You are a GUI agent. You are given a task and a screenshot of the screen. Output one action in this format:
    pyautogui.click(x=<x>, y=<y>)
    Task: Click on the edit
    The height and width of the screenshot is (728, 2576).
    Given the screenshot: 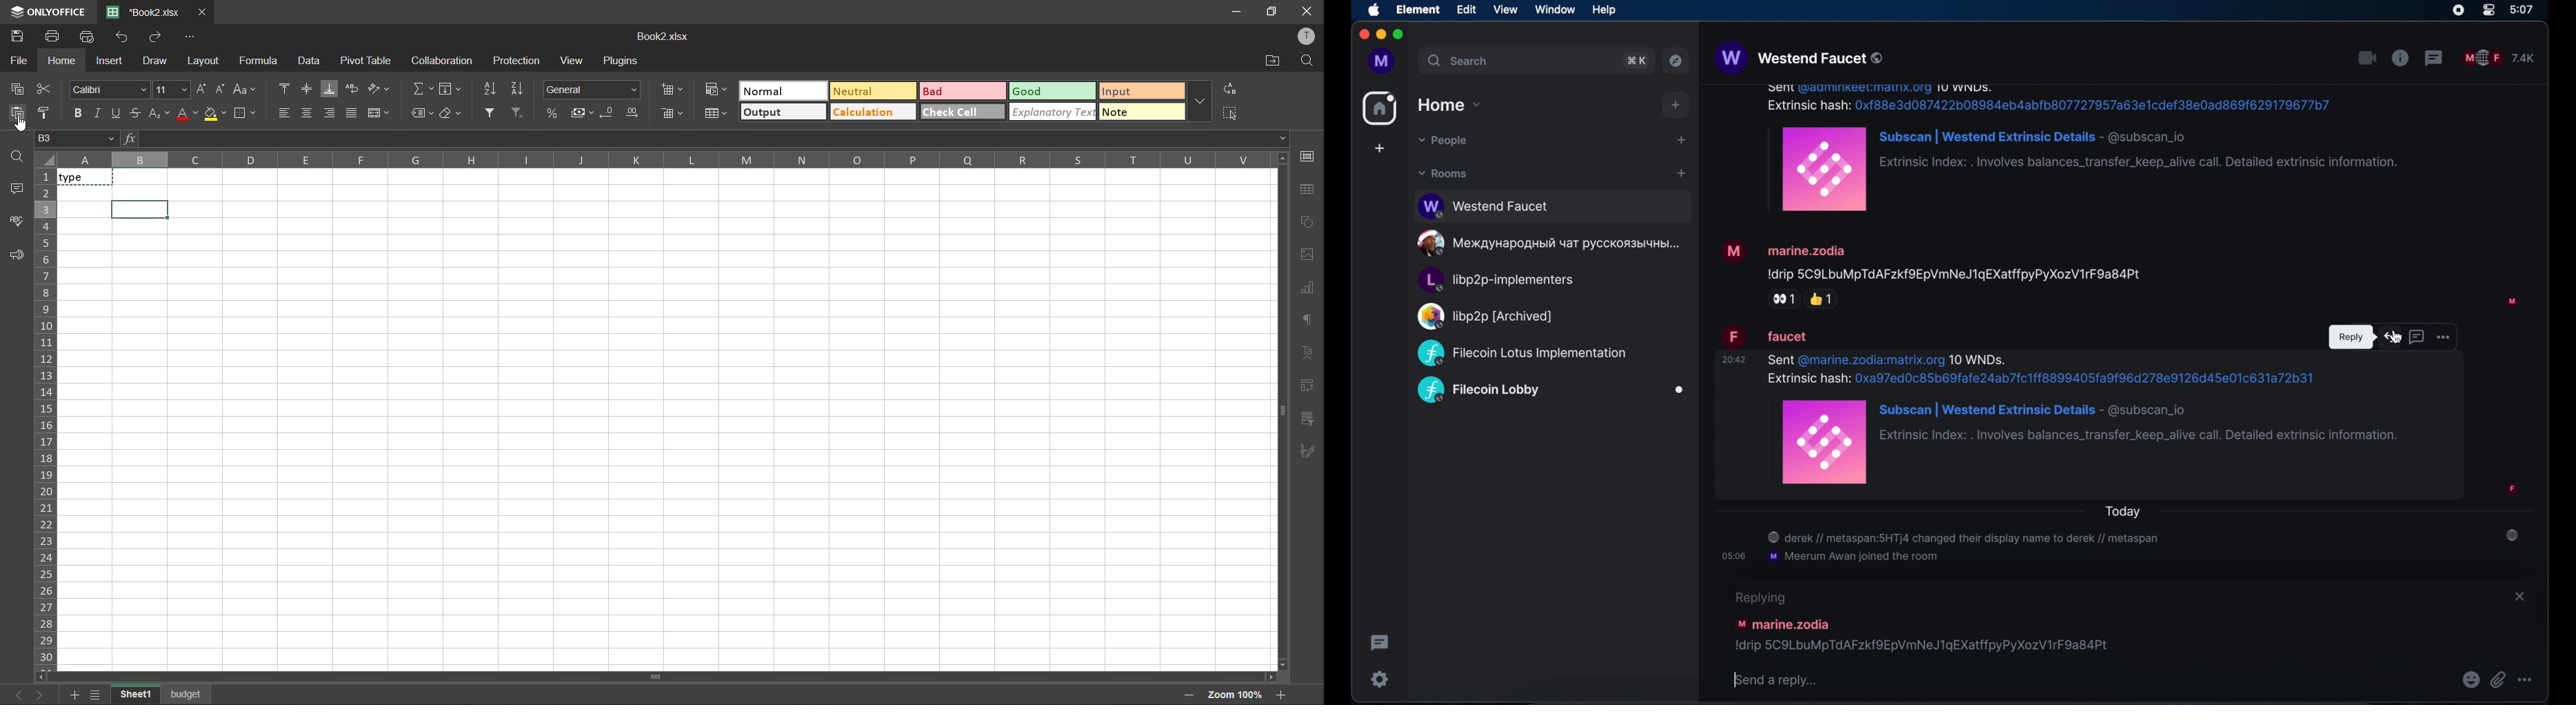 What is the action you would take?
    pyautogui.click(x=1465, y=9)
    